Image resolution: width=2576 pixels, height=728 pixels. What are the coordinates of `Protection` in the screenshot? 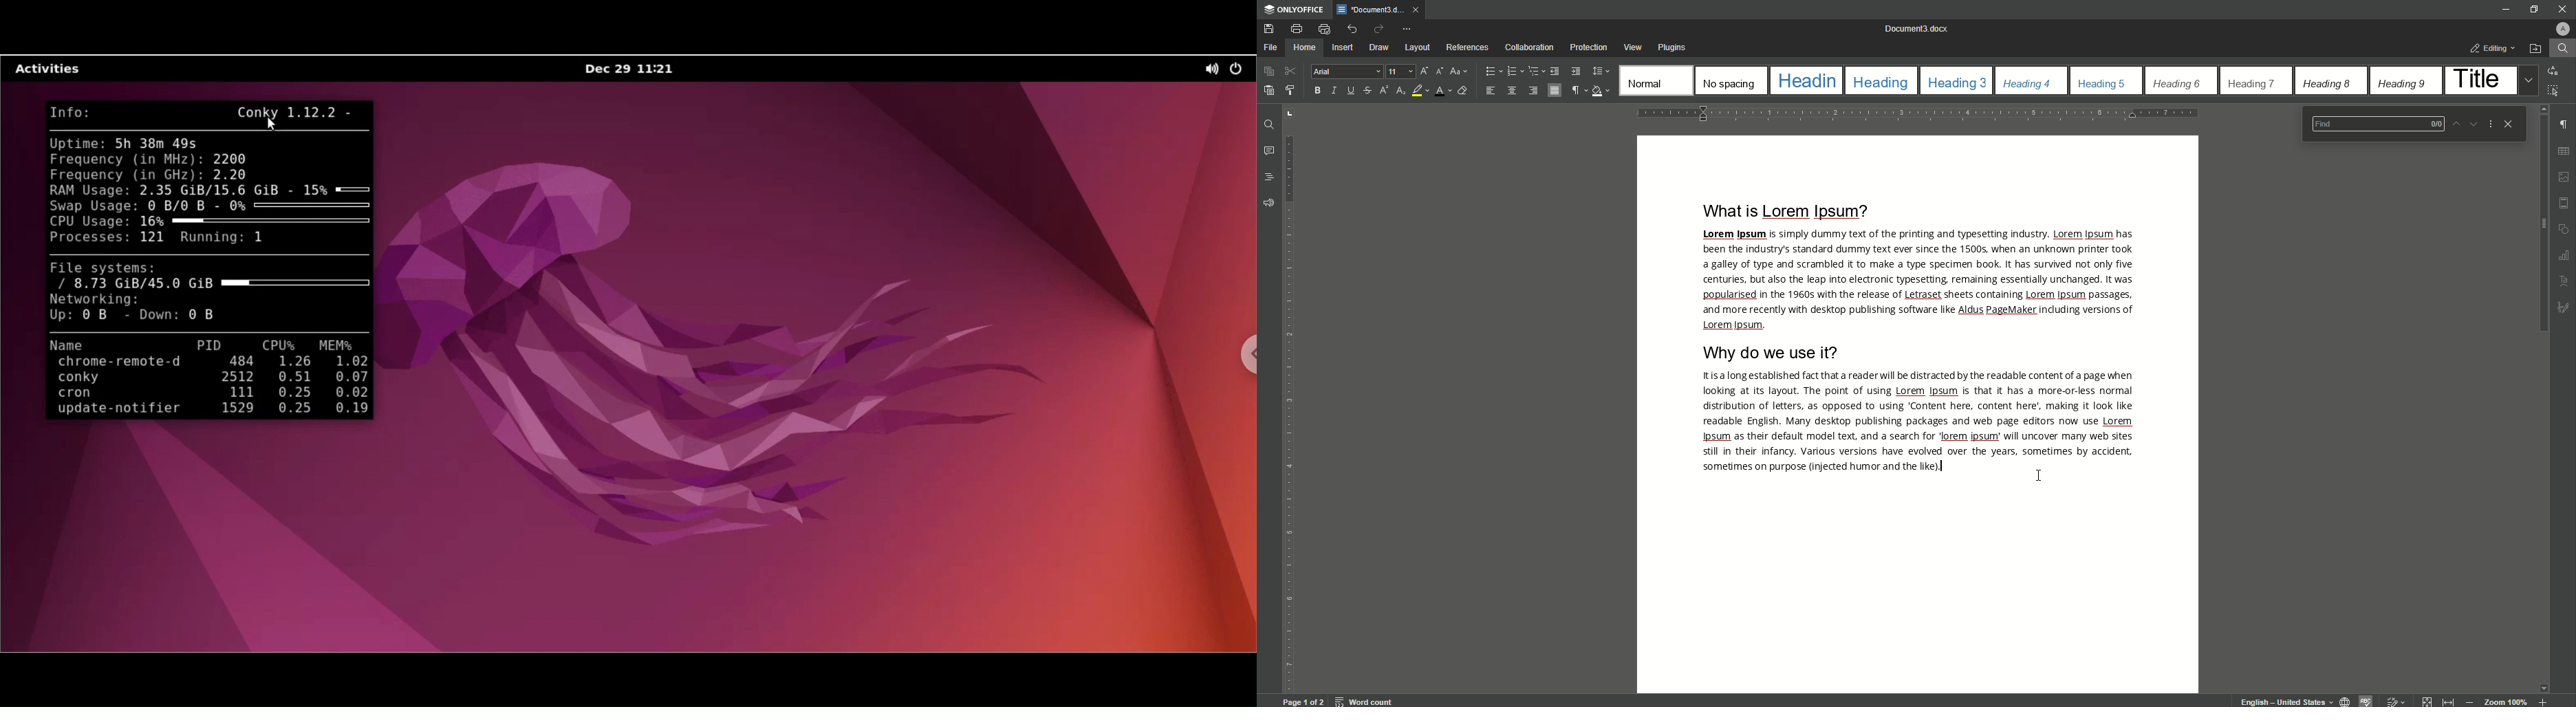 It's located at (1588, 47).